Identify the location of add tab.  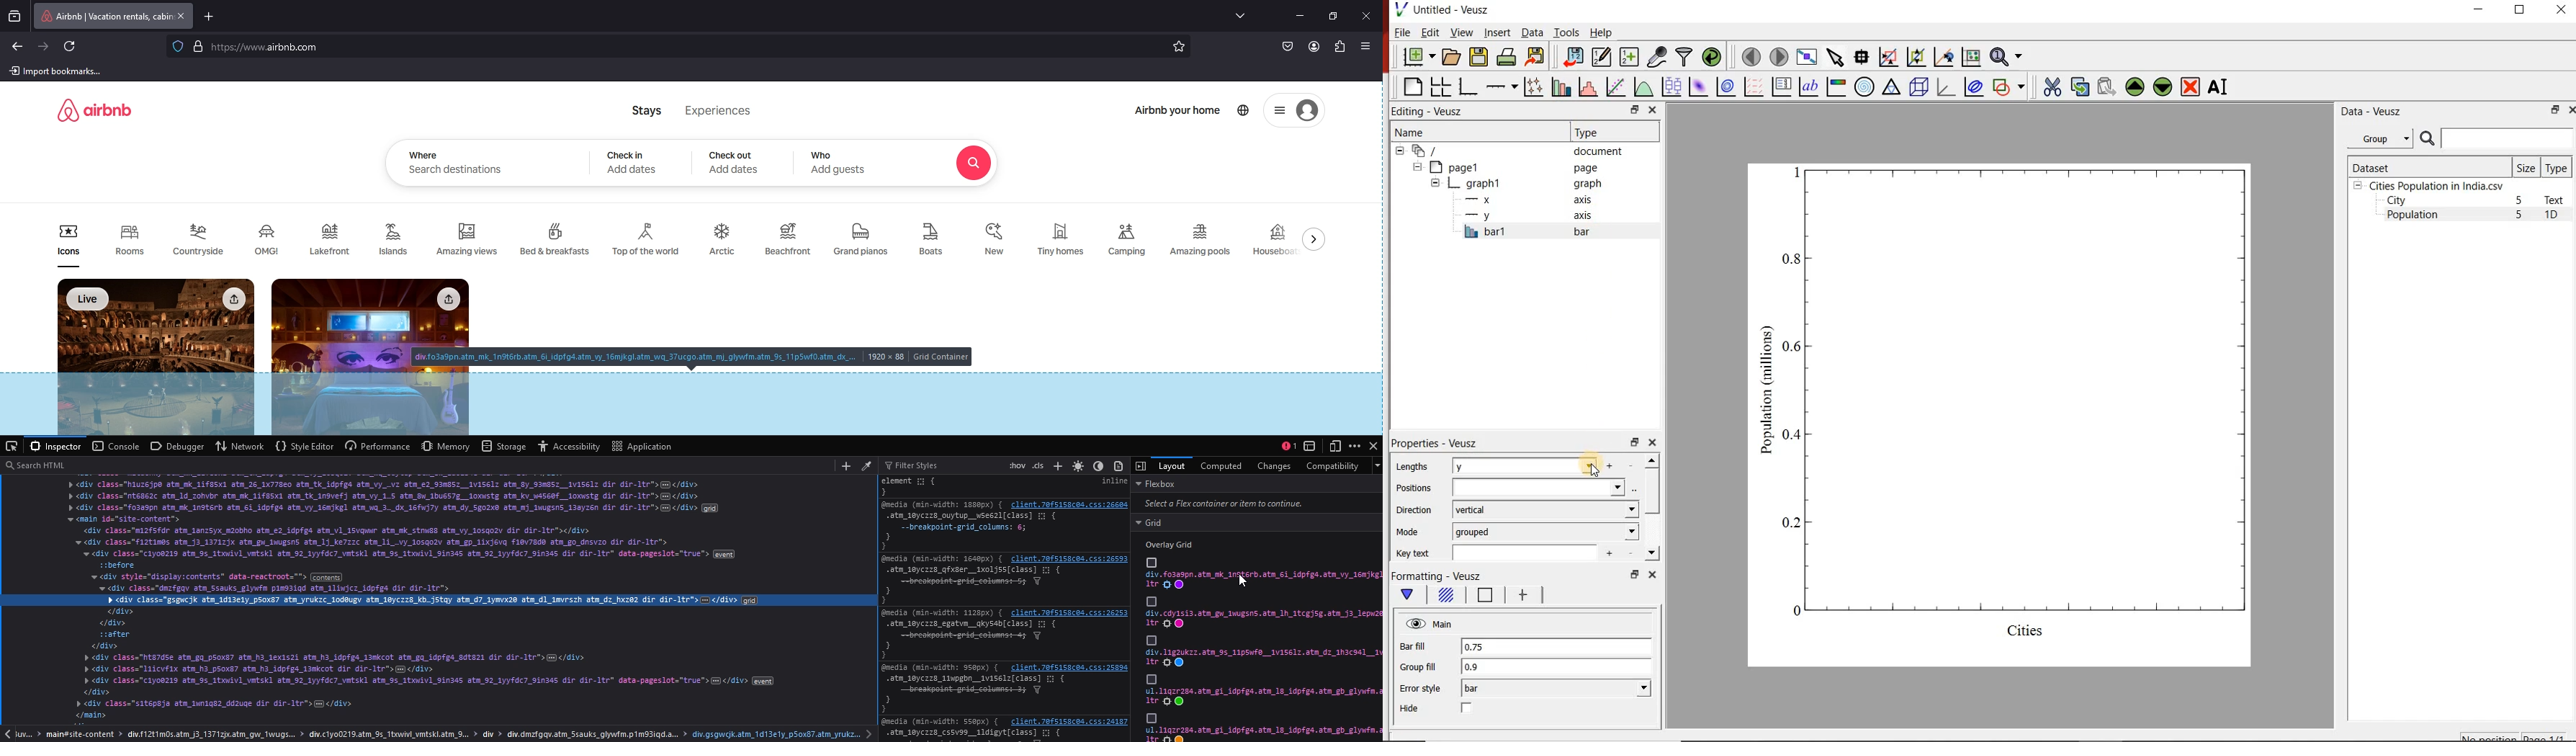
(211, 16).